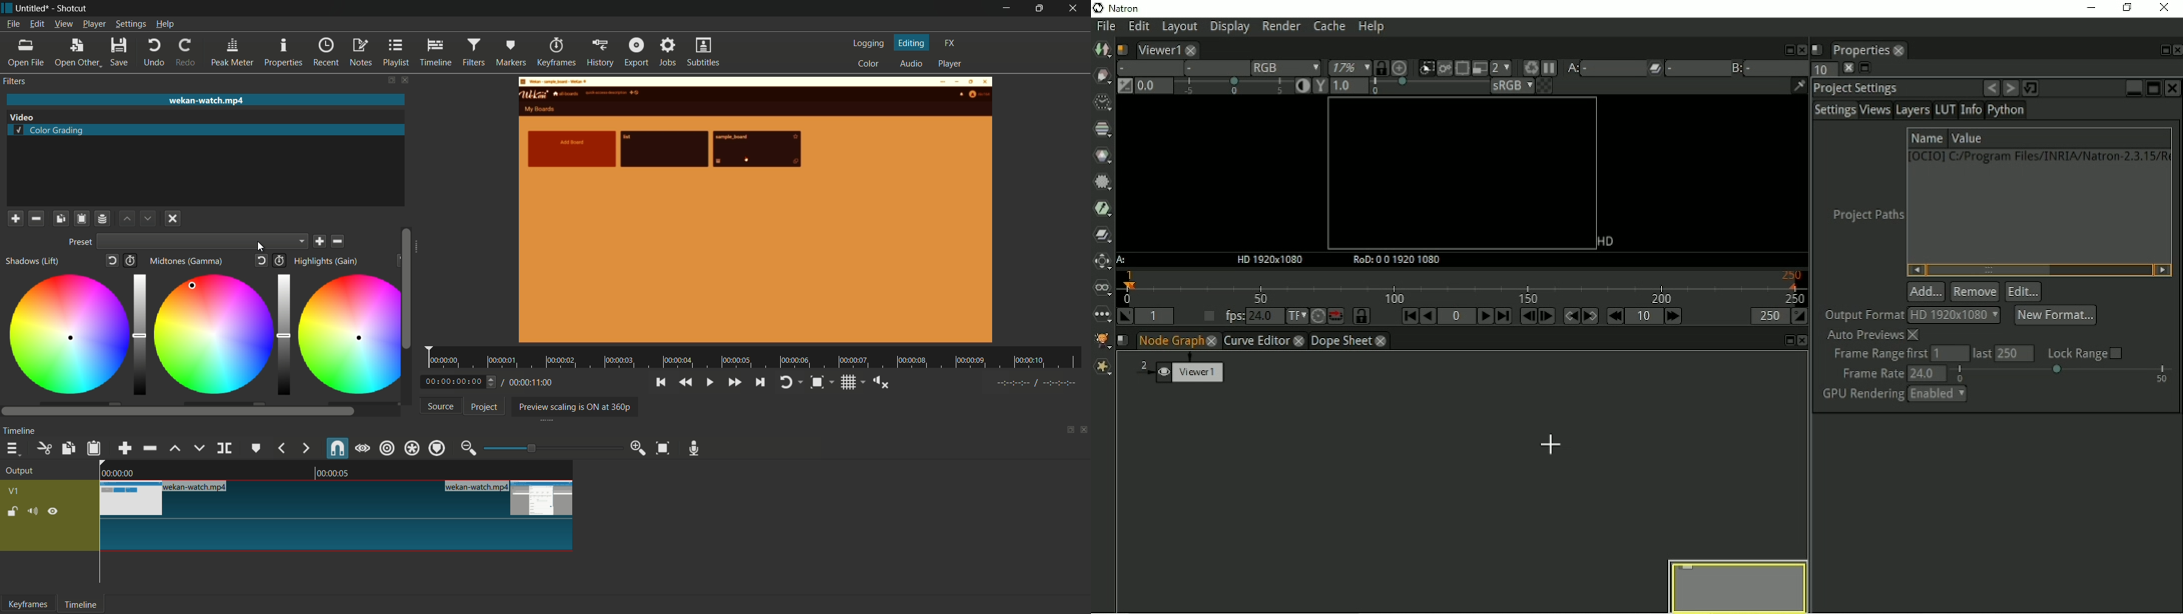 The width and height of the screenshot is (2184, 616). I want to click on timeline, so click(436, 53).